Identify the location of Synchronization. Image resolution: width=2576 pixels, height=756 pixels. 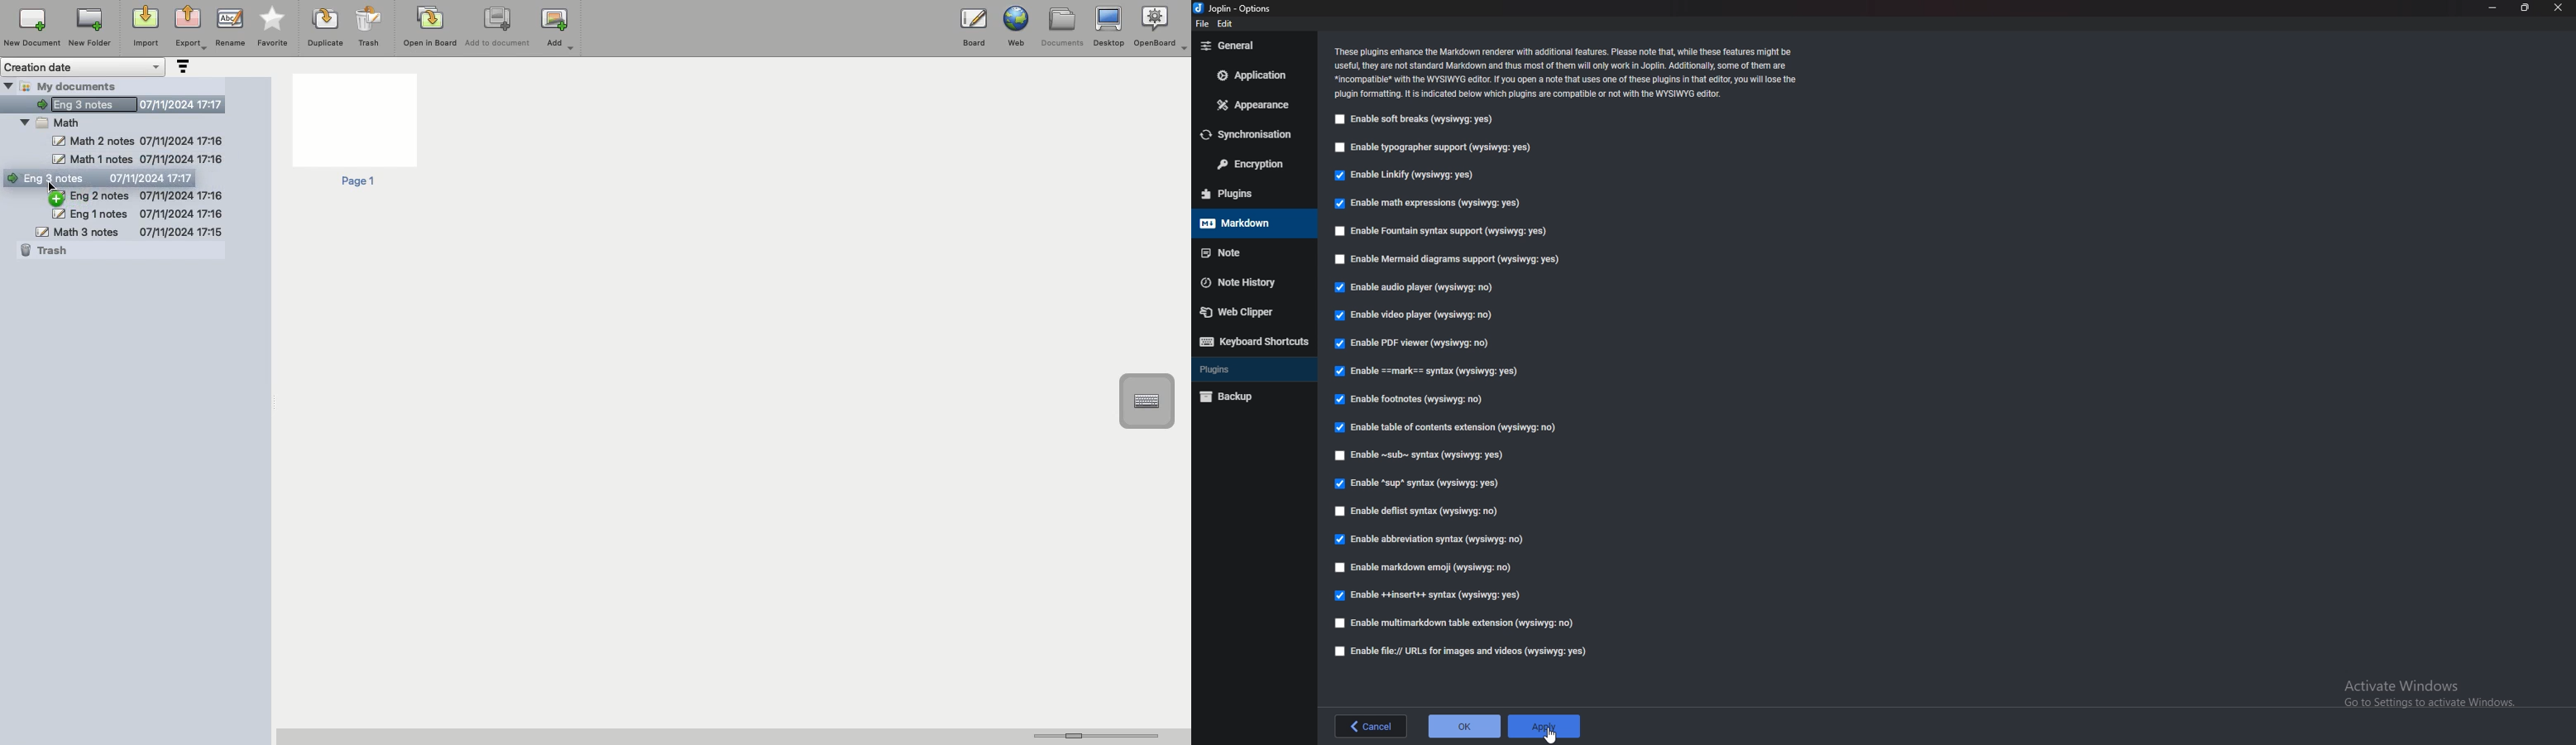
(1253, 134).